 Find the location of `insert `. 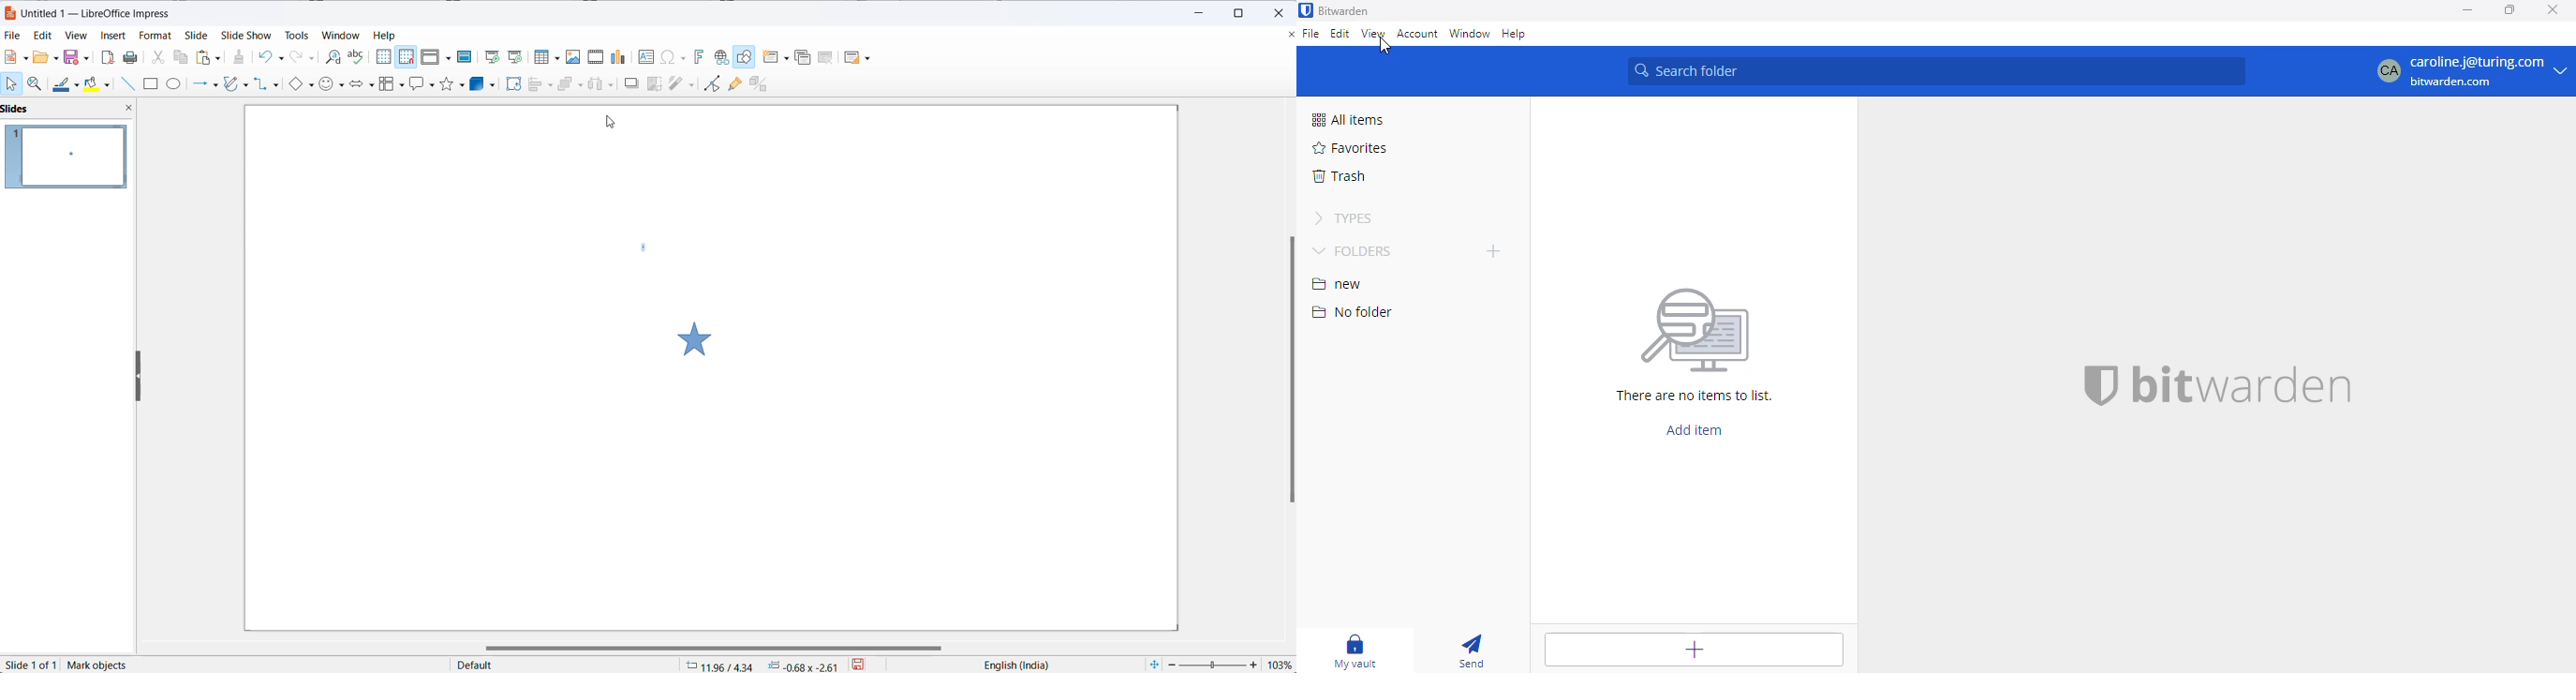

insert  is located at coordinates (113, 38).